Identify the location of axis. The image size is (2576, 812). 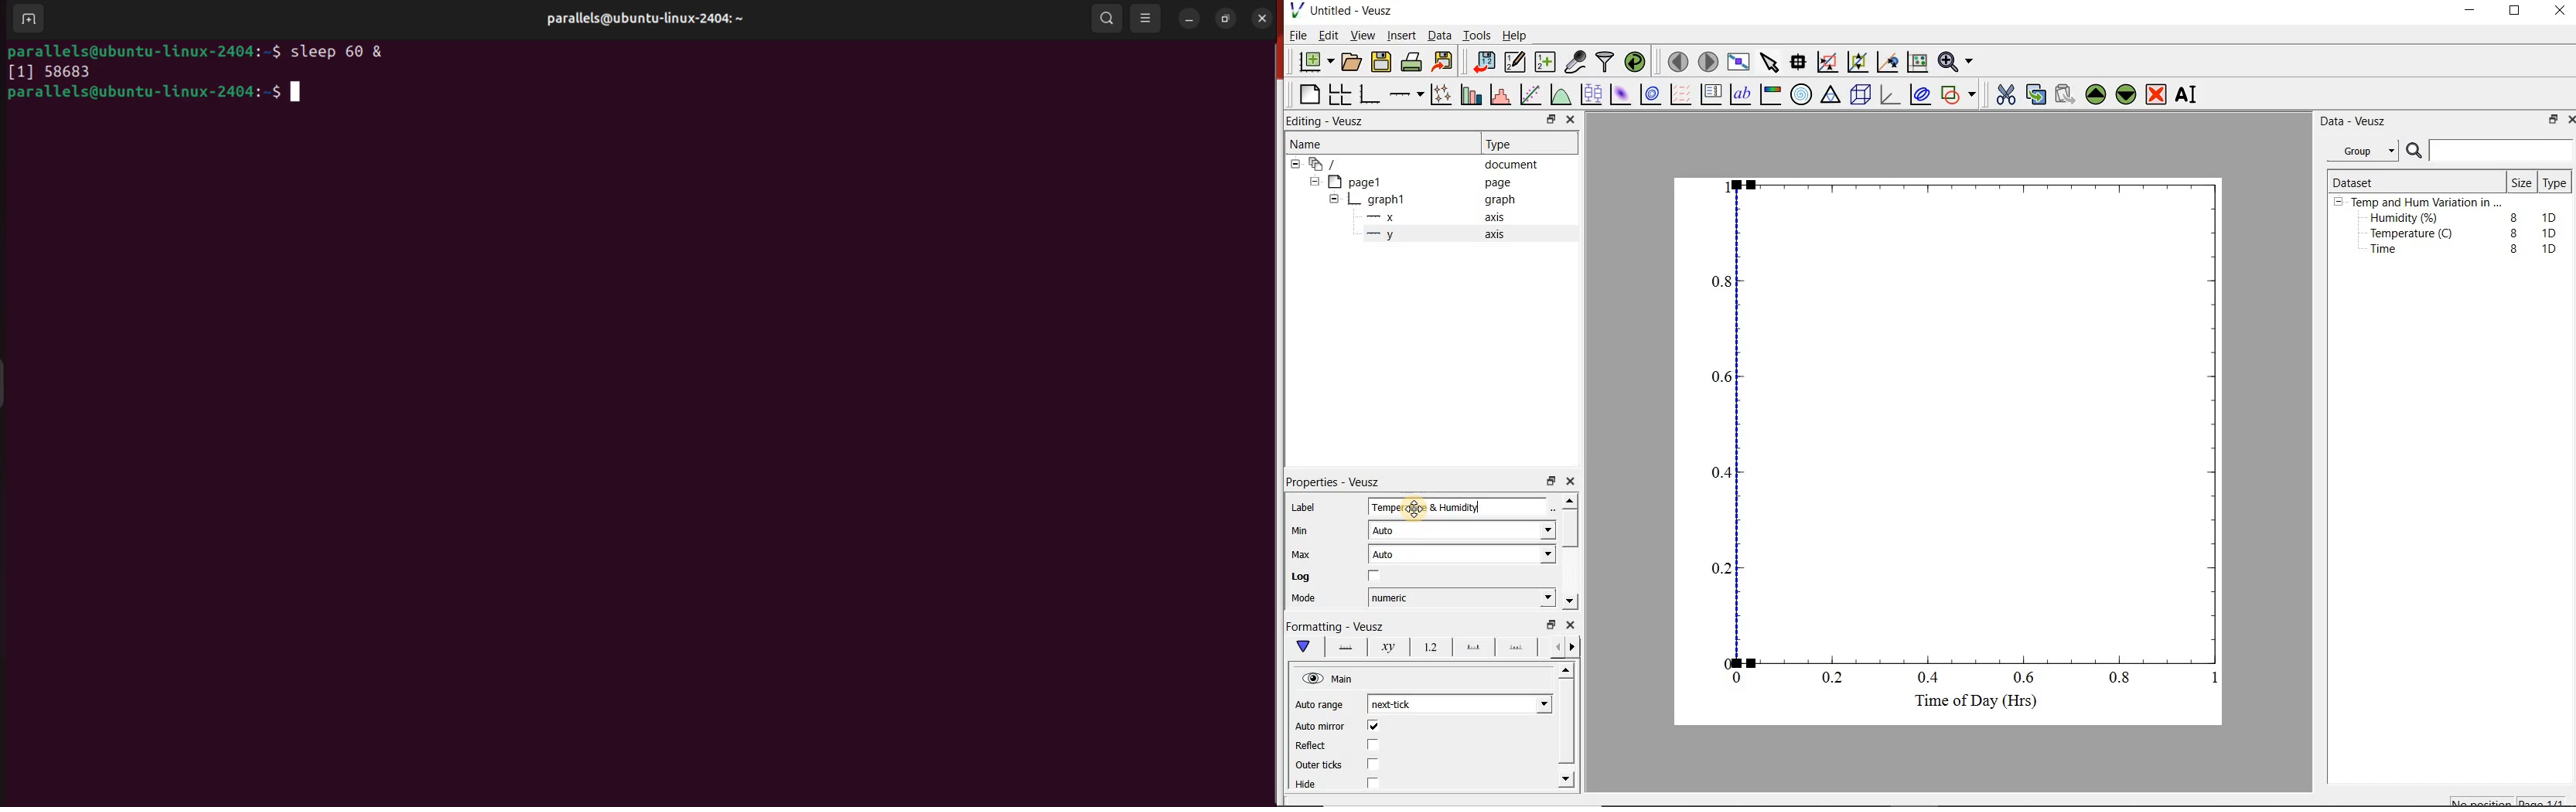
(1498, 237).